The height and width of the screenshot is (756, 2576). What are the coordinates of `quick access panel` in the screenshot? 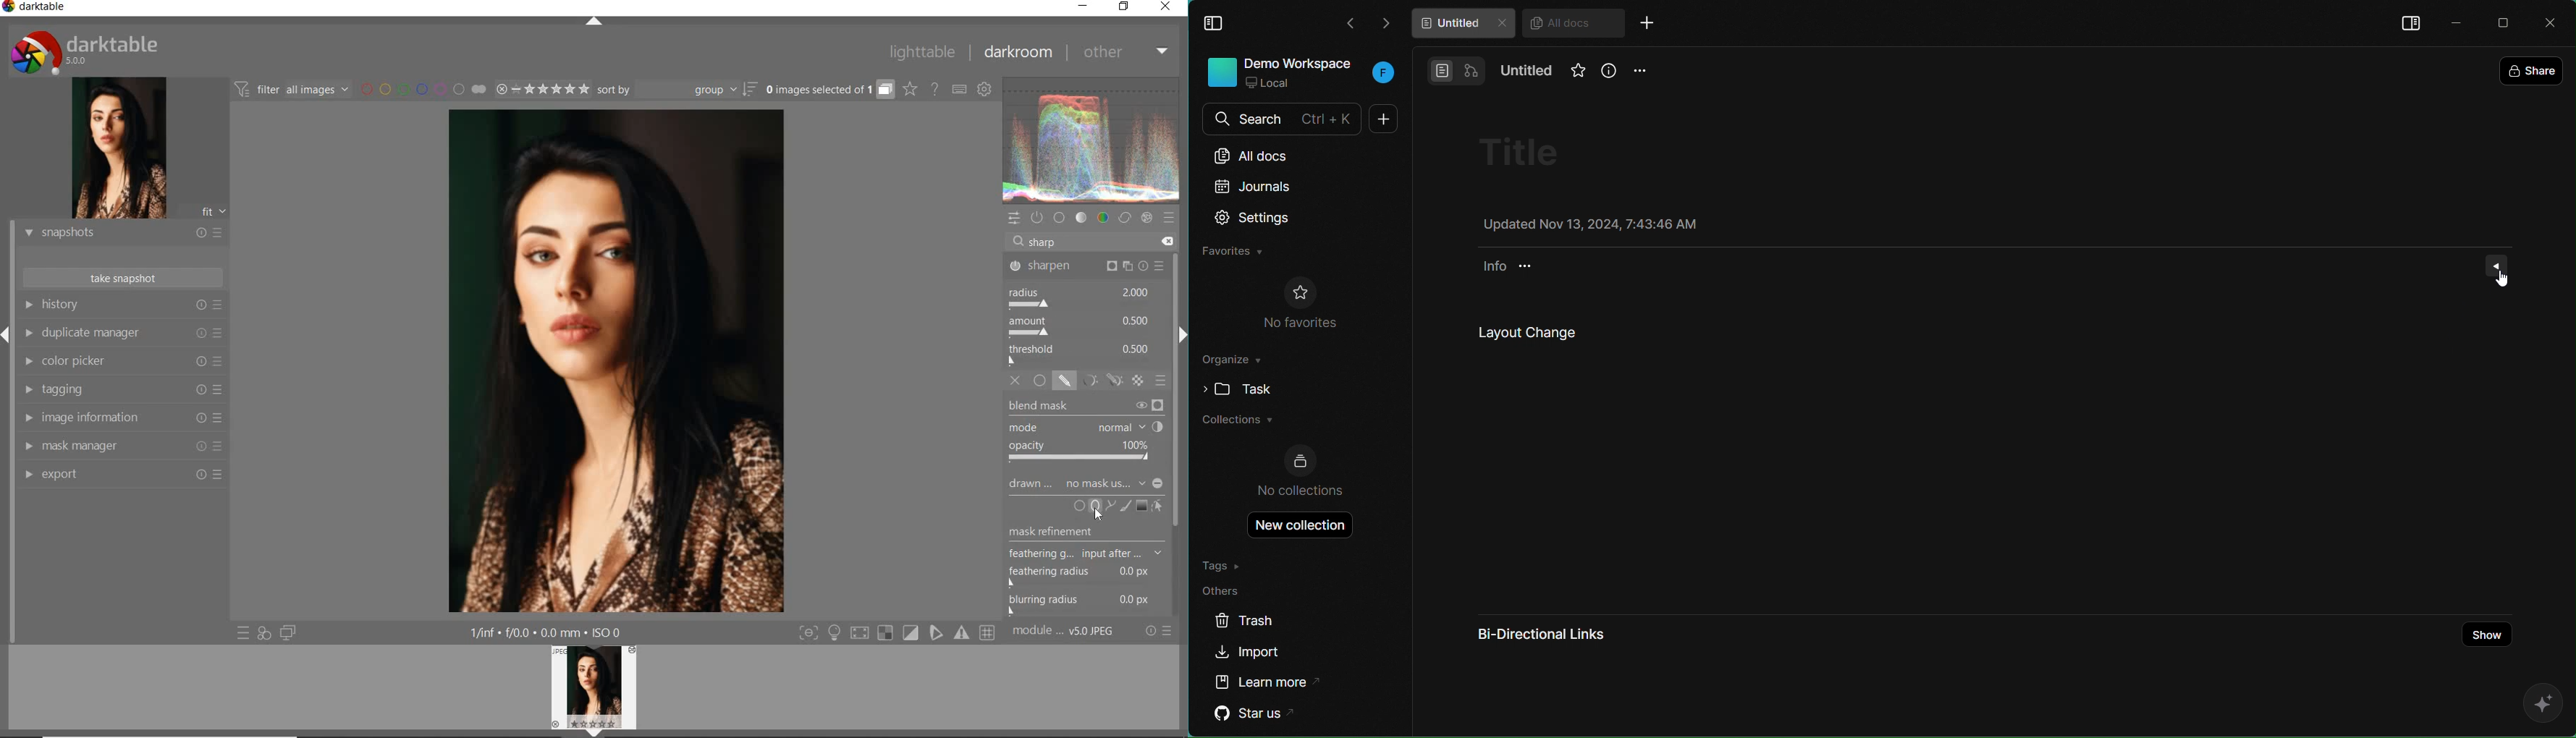 It's located at (1016, 220).